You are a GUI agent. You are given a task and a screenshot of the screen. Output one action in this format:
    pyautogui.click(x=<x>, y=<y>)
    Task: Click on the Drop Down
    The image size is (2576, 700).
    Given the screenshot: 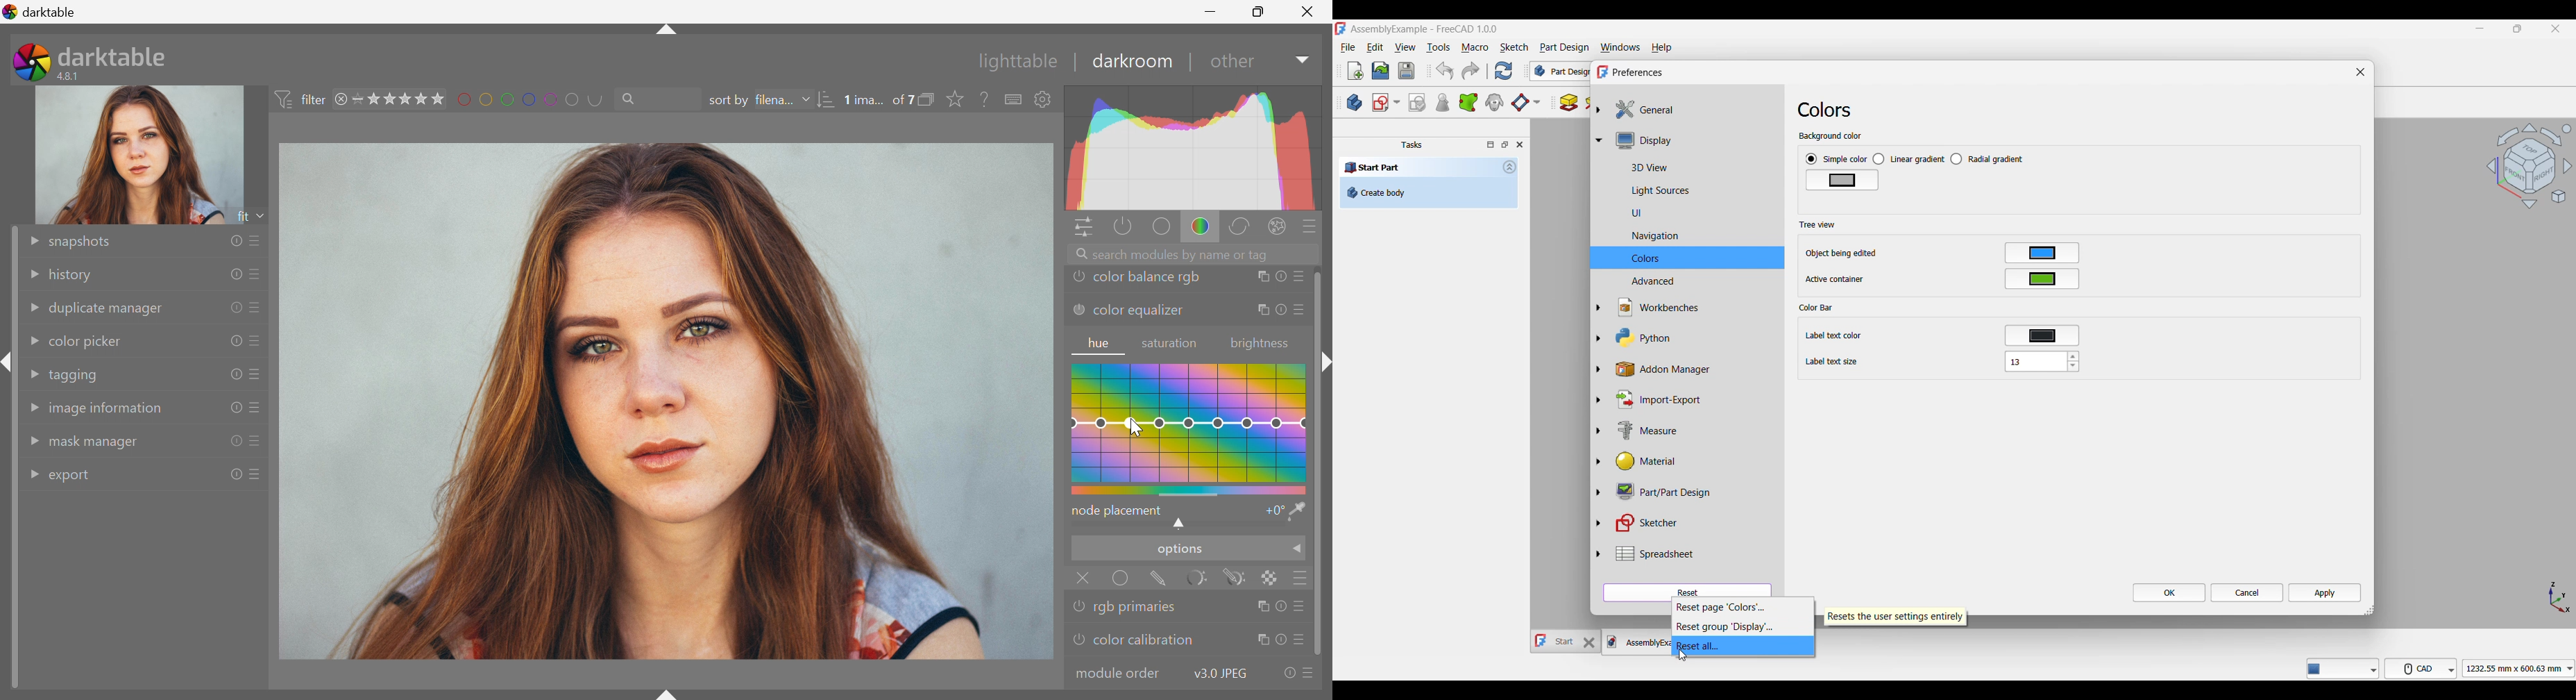 What is the action you would take?
    pyautogui.click(x=806, y=100)
    